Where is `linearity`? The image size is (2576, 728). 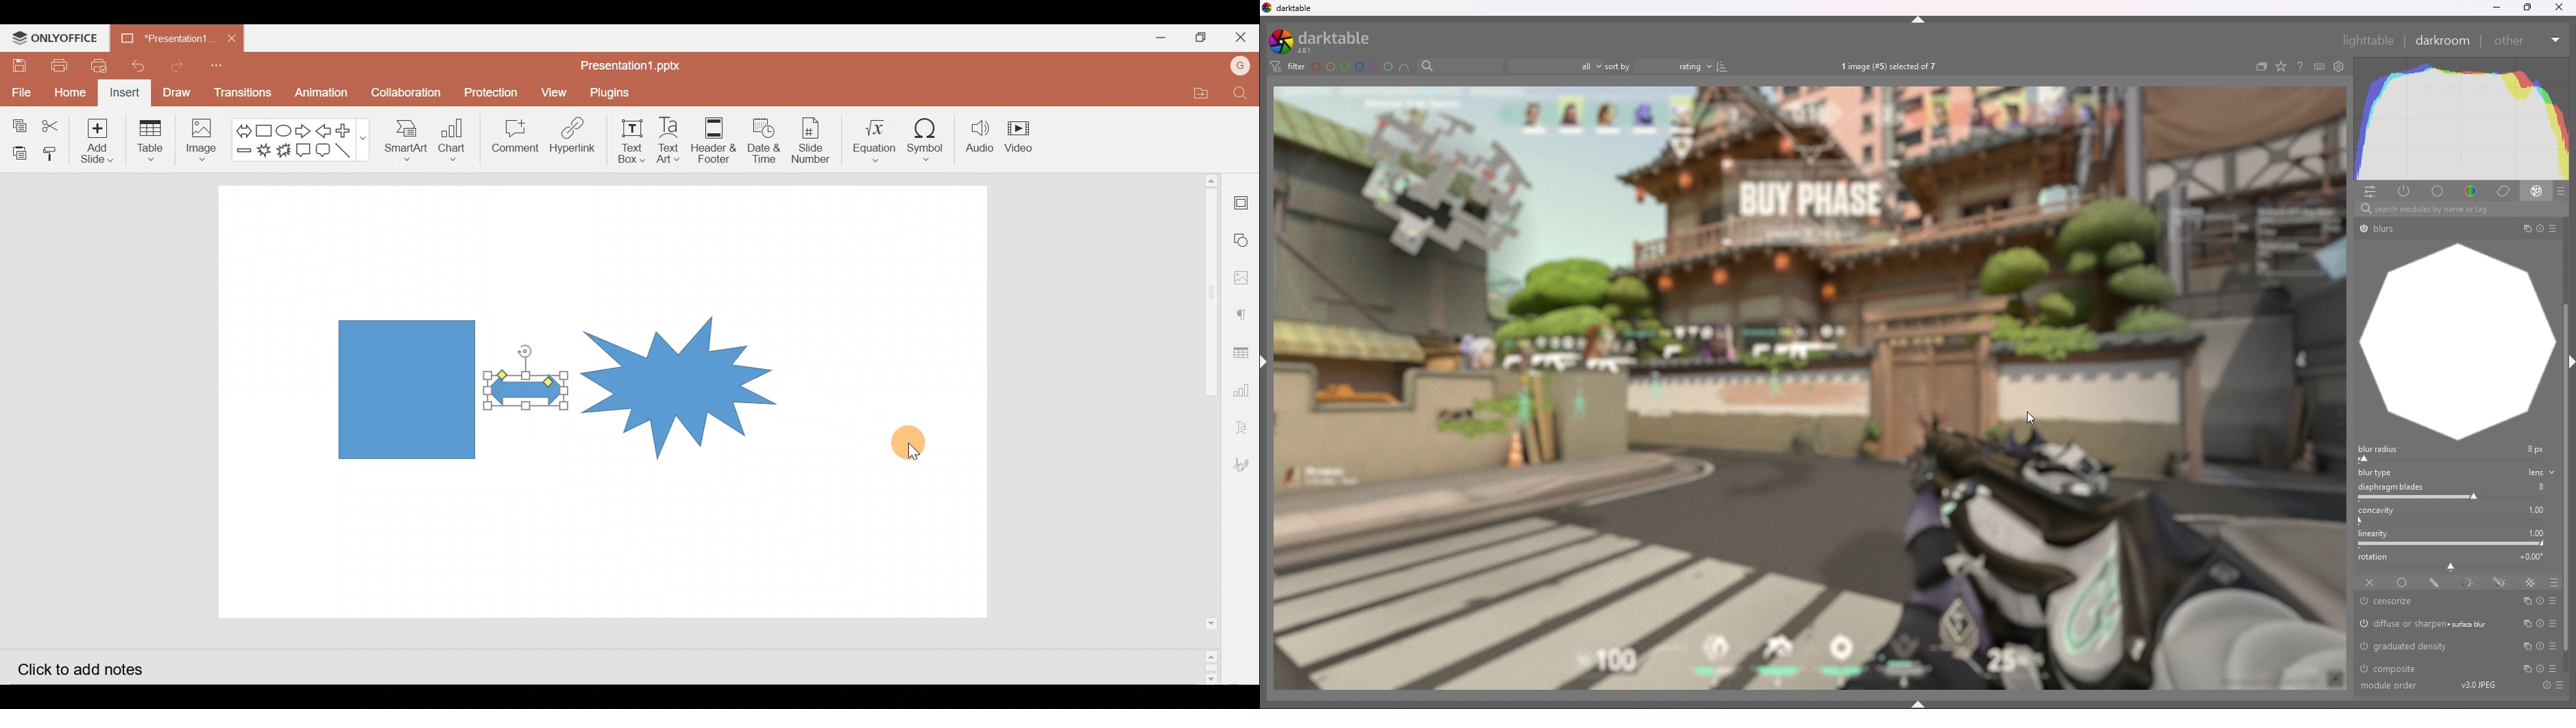
linearity is located at coordinates (2457, 538).